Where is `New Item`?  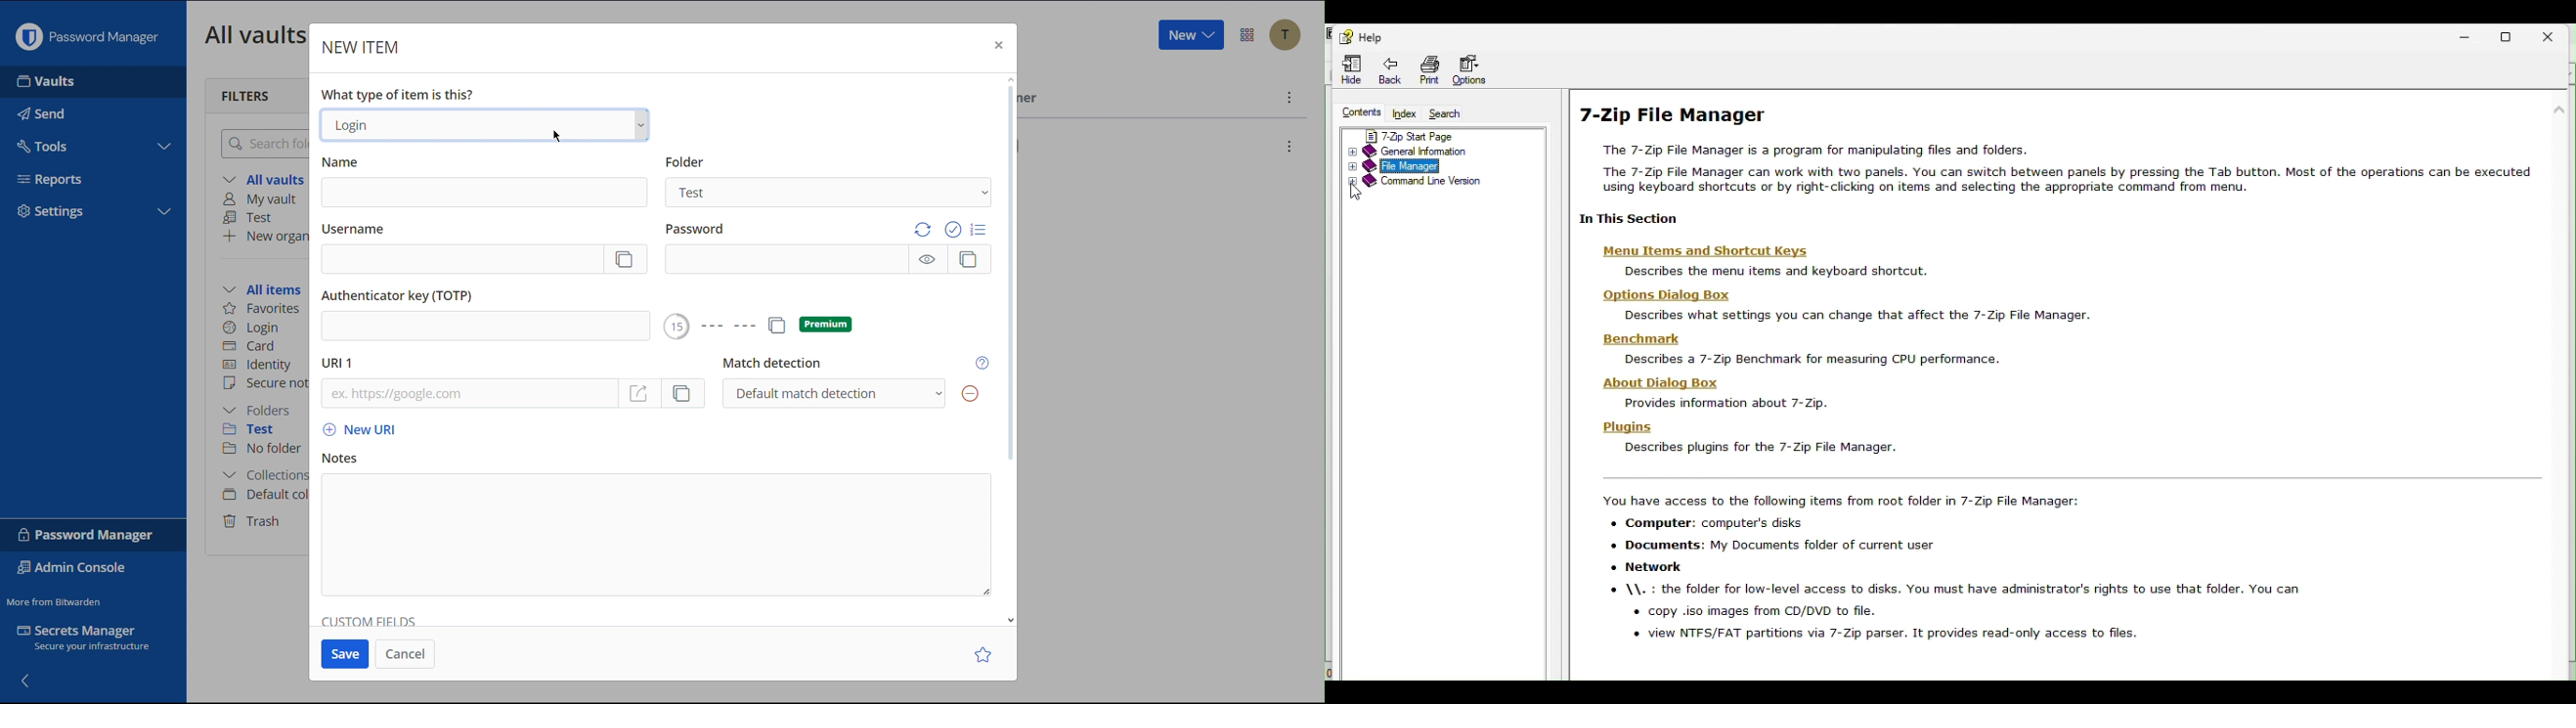
New Item is located at coordinates (363, 47).